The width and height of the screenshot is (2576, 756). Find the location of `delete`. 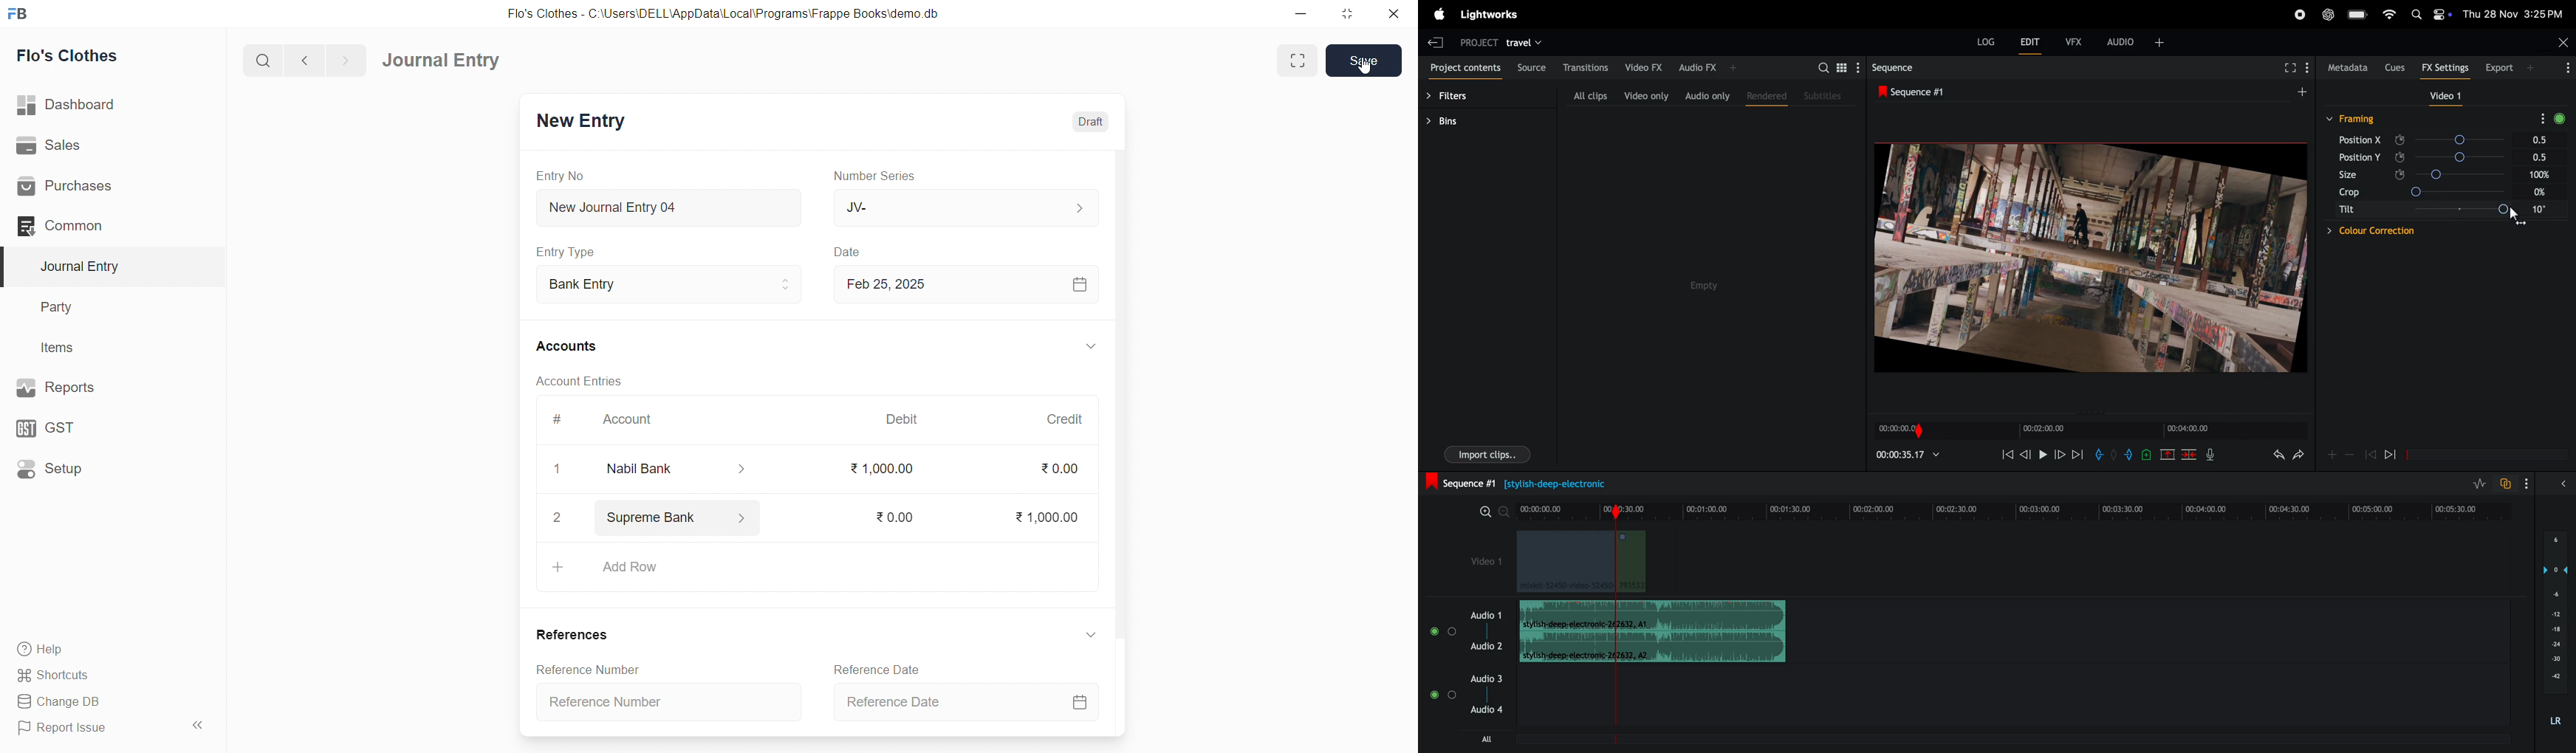

delete is located at coordinates (2189, 454).